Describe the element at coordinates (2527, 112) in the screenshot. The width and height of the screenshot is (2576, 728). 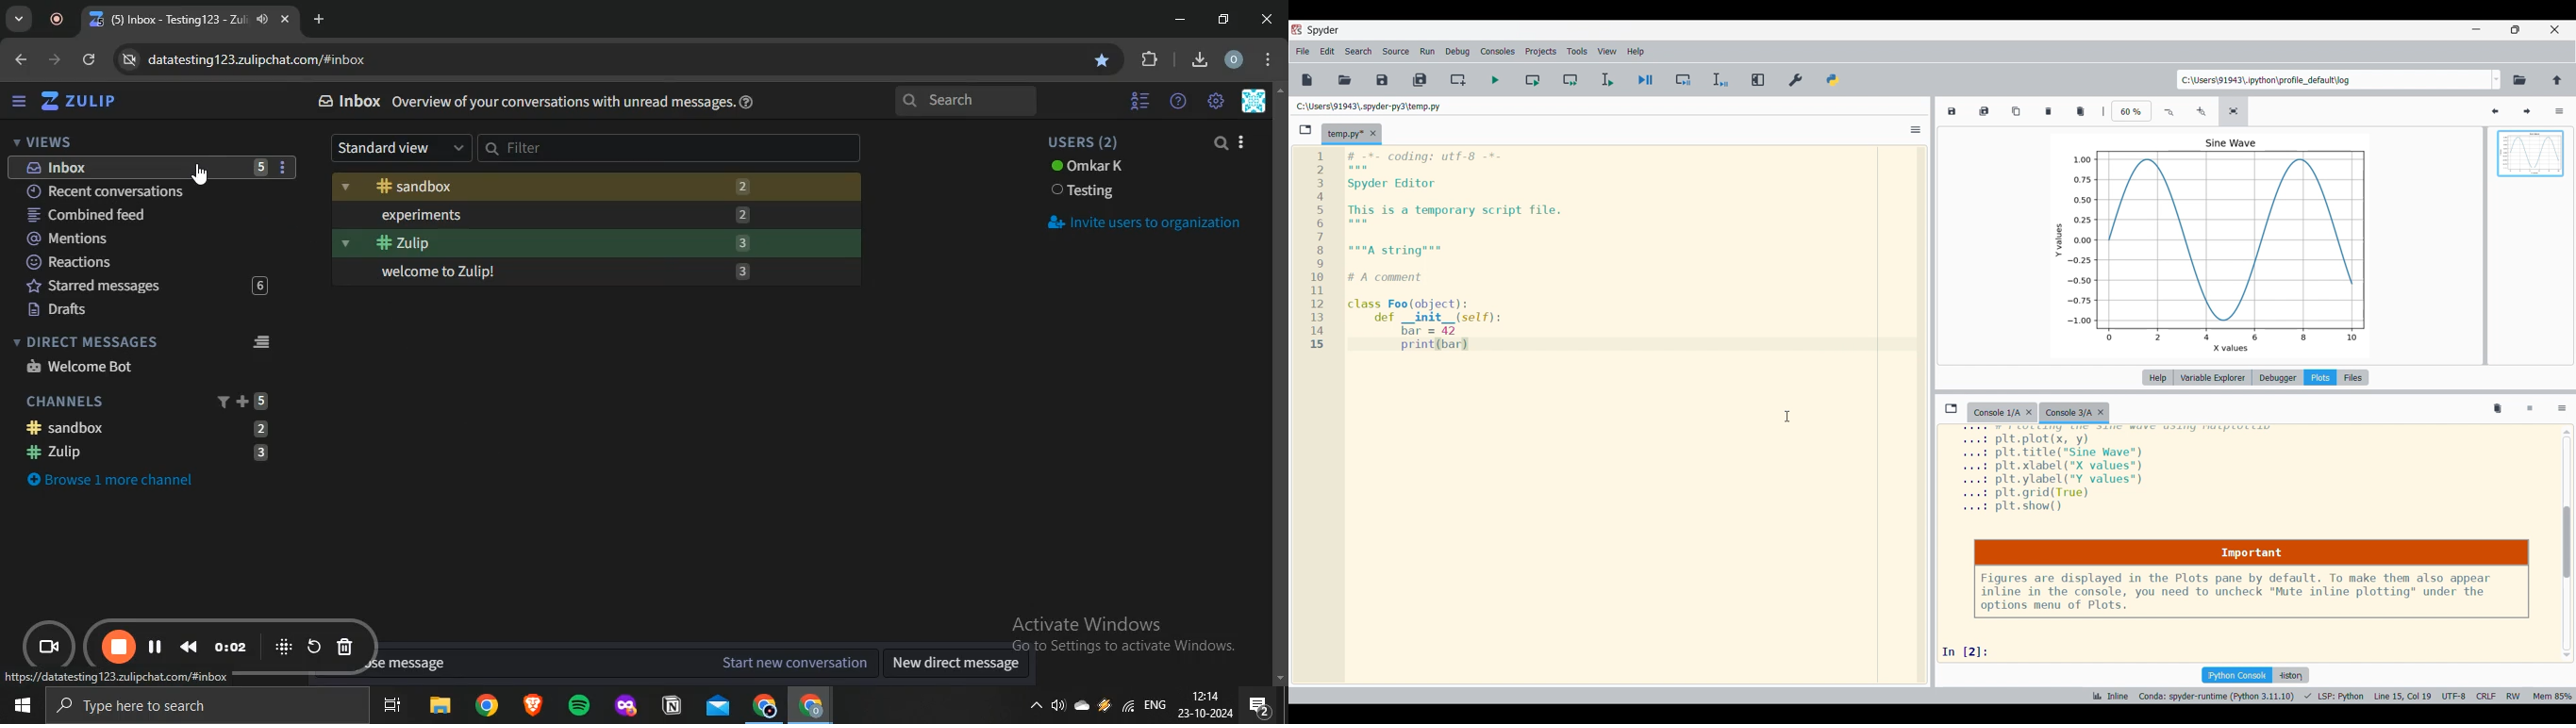
I see `Next plot` at that location.